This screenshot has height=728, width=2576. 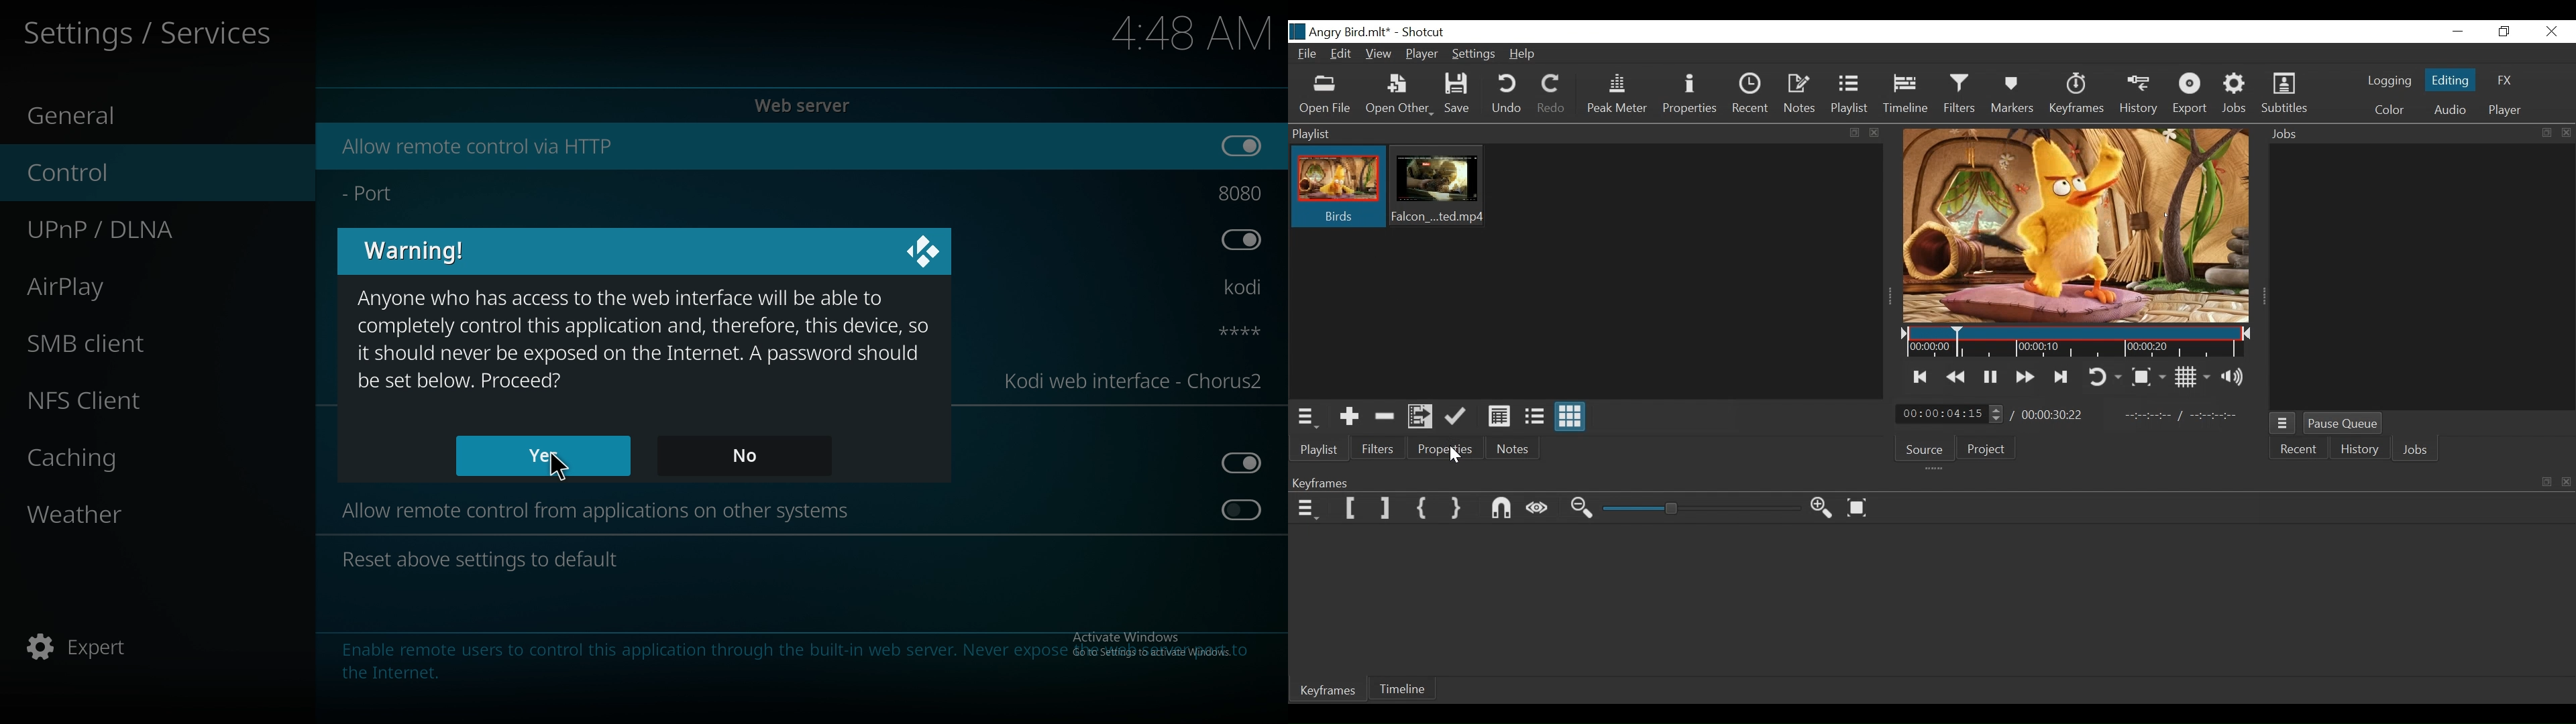 What do you see at coordinates (2418, 274) in the screenshot?
I see `Jobs Panel` at bounding box center [2418, 274].